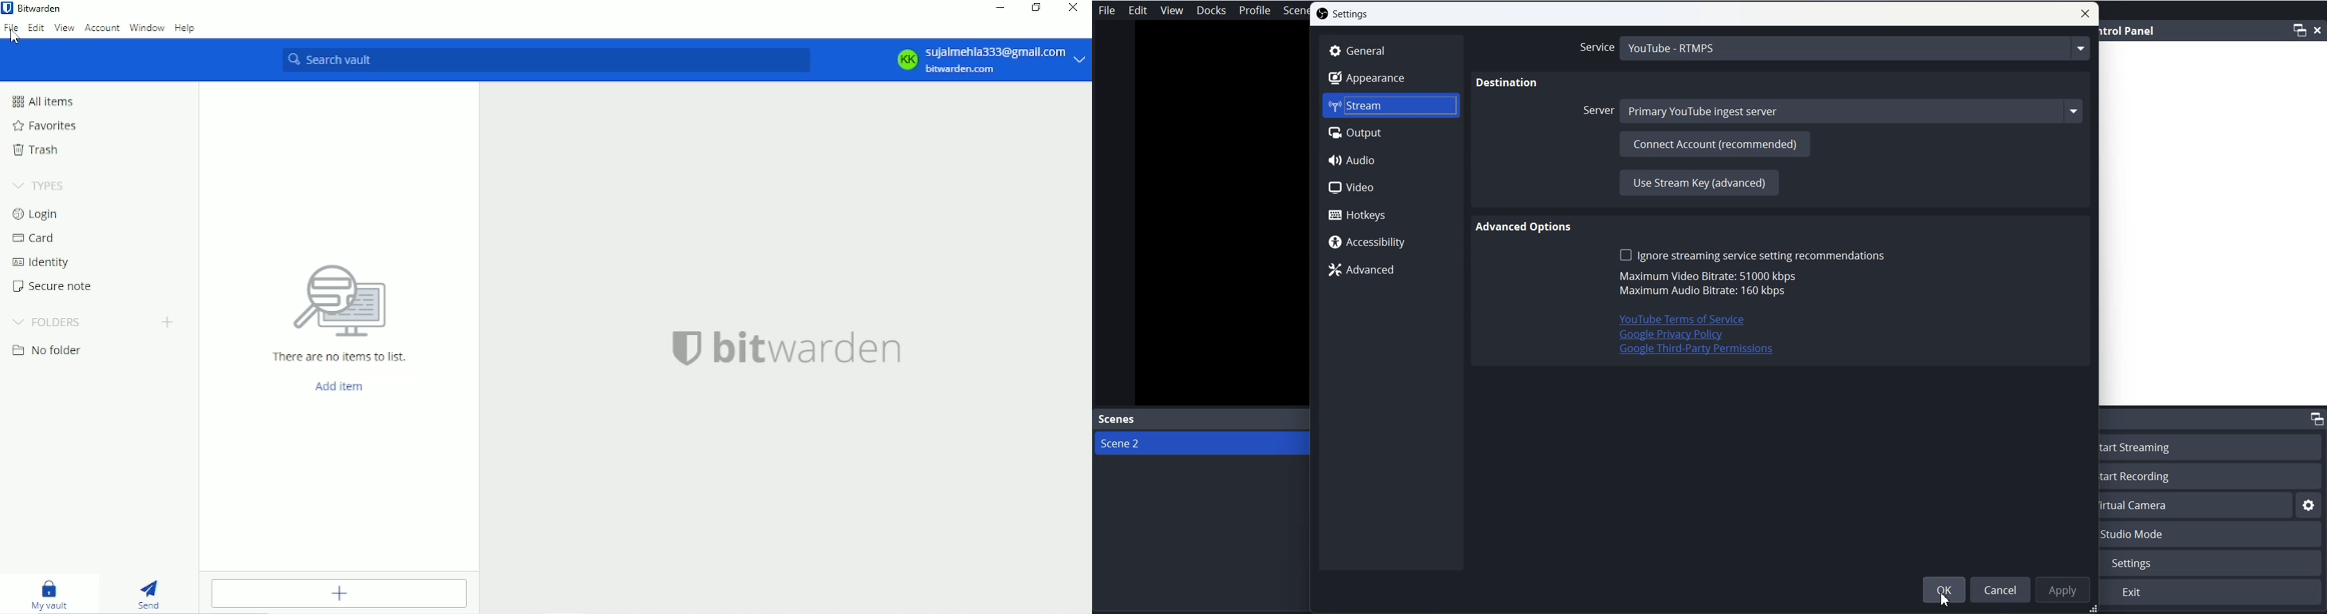 Image resolution: width=2352 pixels, height=616 pixels. I want to click on Advanced, so click(1389, 269).